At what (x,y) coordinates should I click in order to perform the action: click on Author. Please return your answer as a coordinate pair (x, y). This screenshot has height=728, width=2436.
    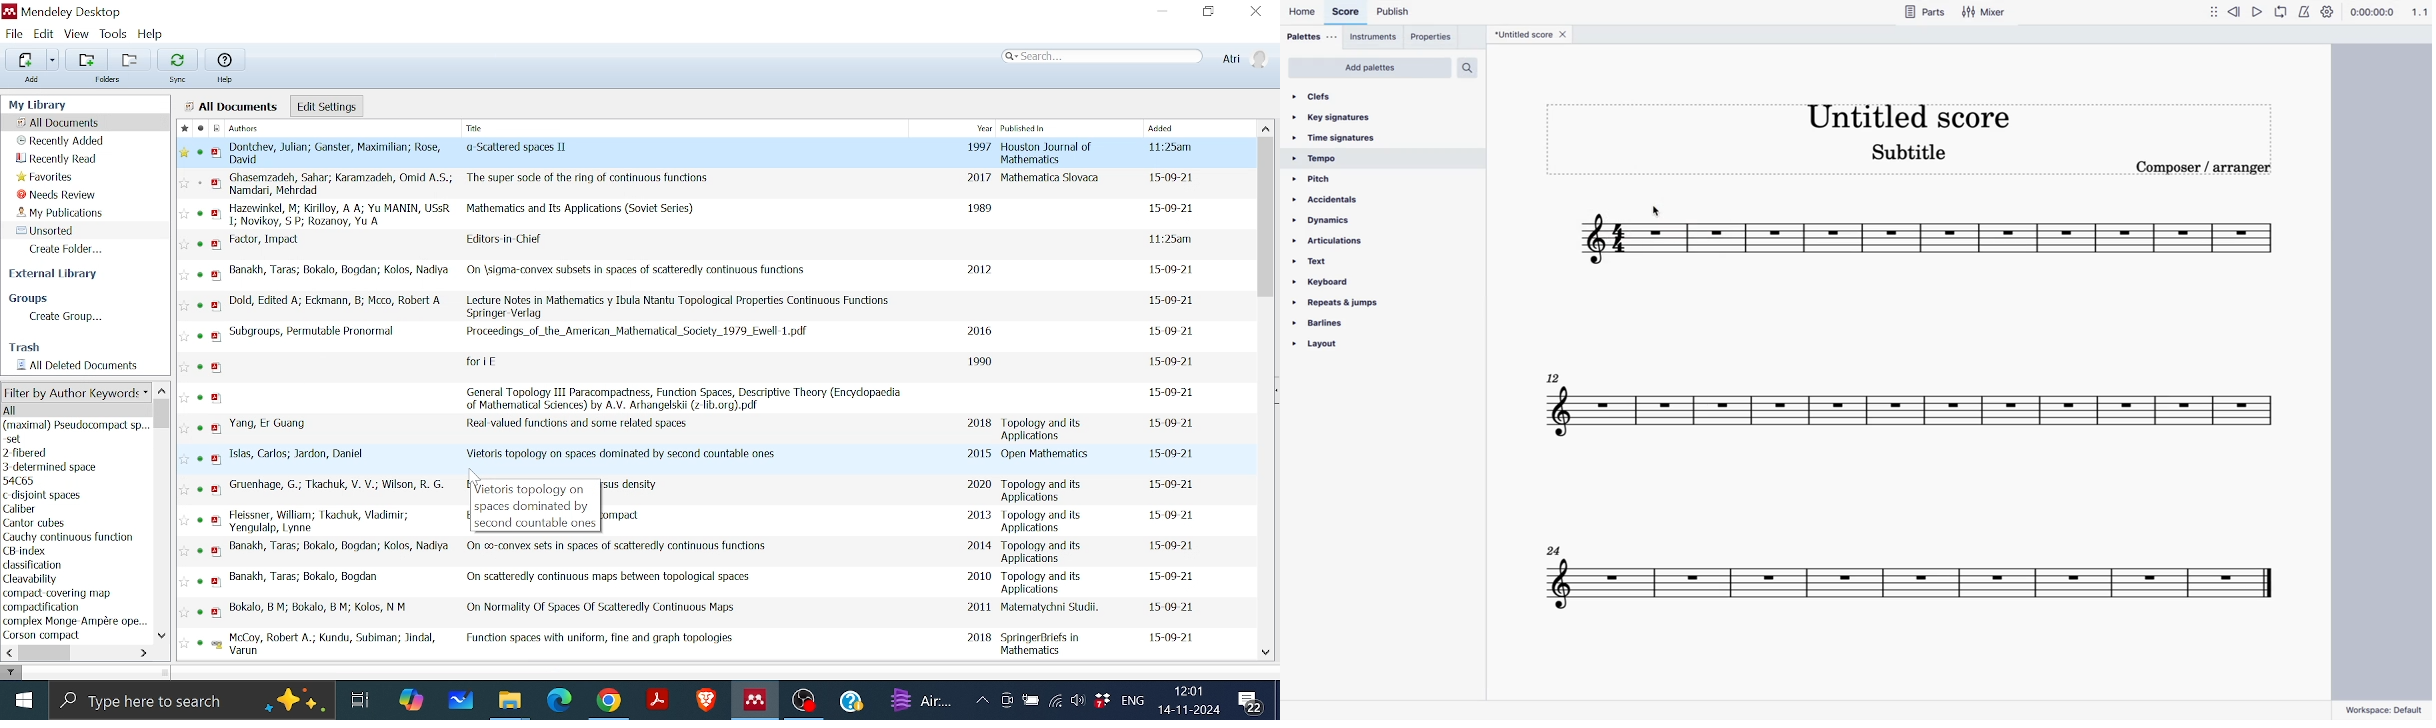
    Looking at the image, I should click on (338, 154).